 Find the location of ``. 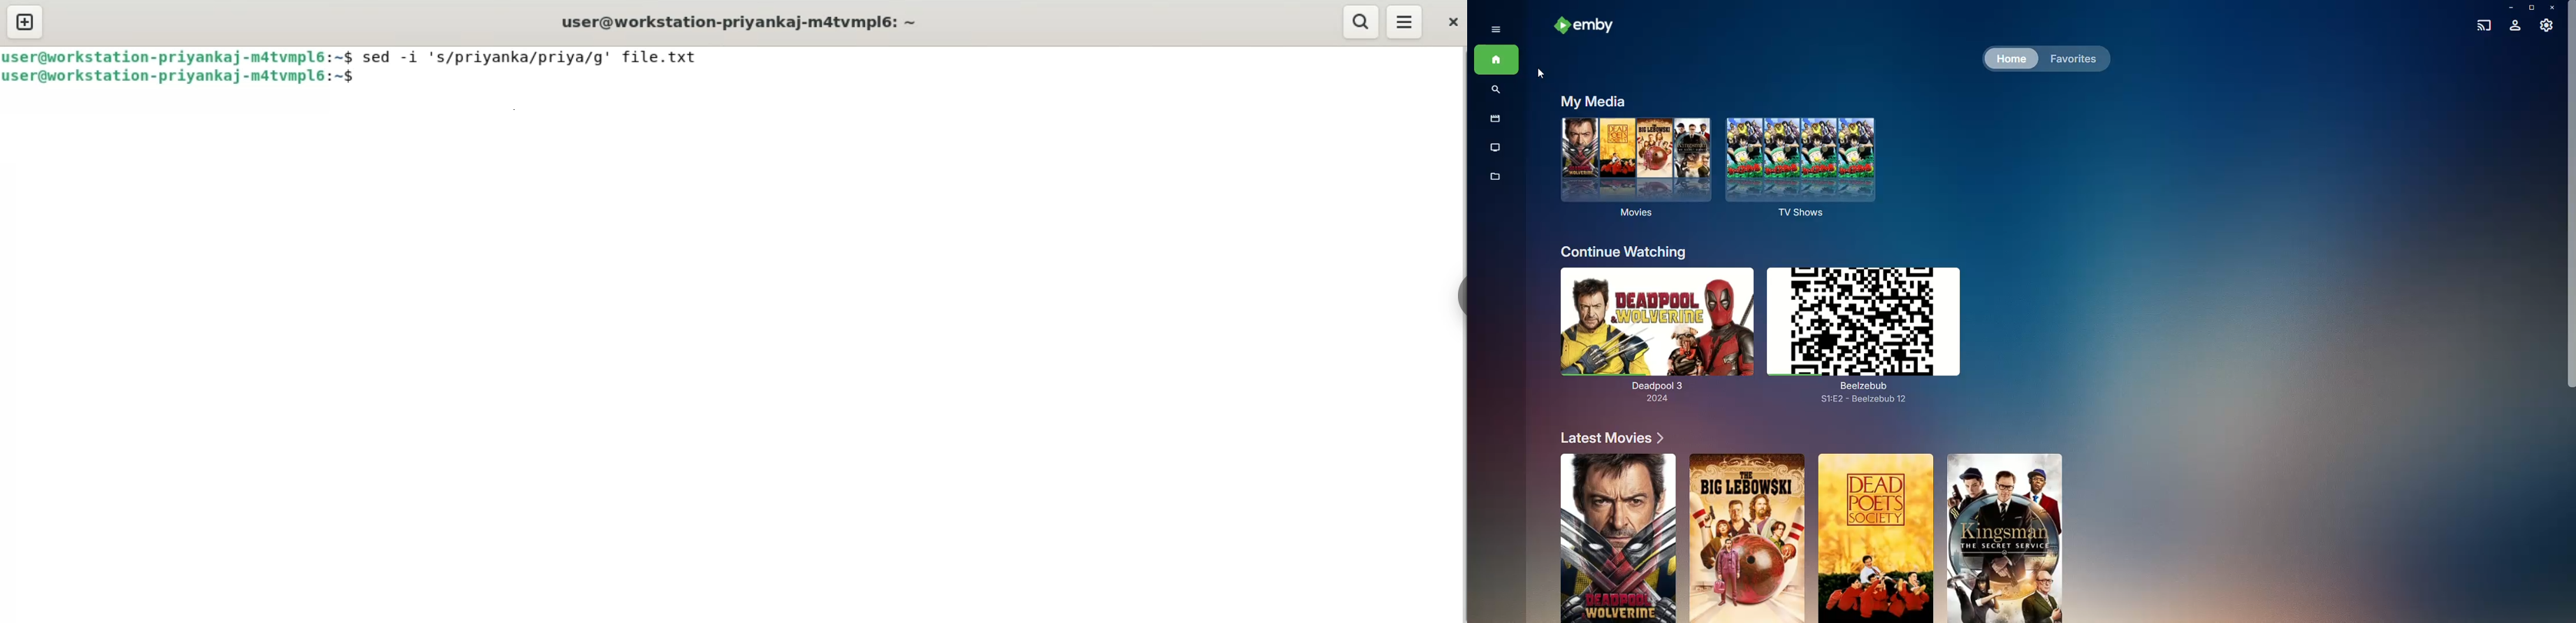

 is located at coordinates (2009, 537).